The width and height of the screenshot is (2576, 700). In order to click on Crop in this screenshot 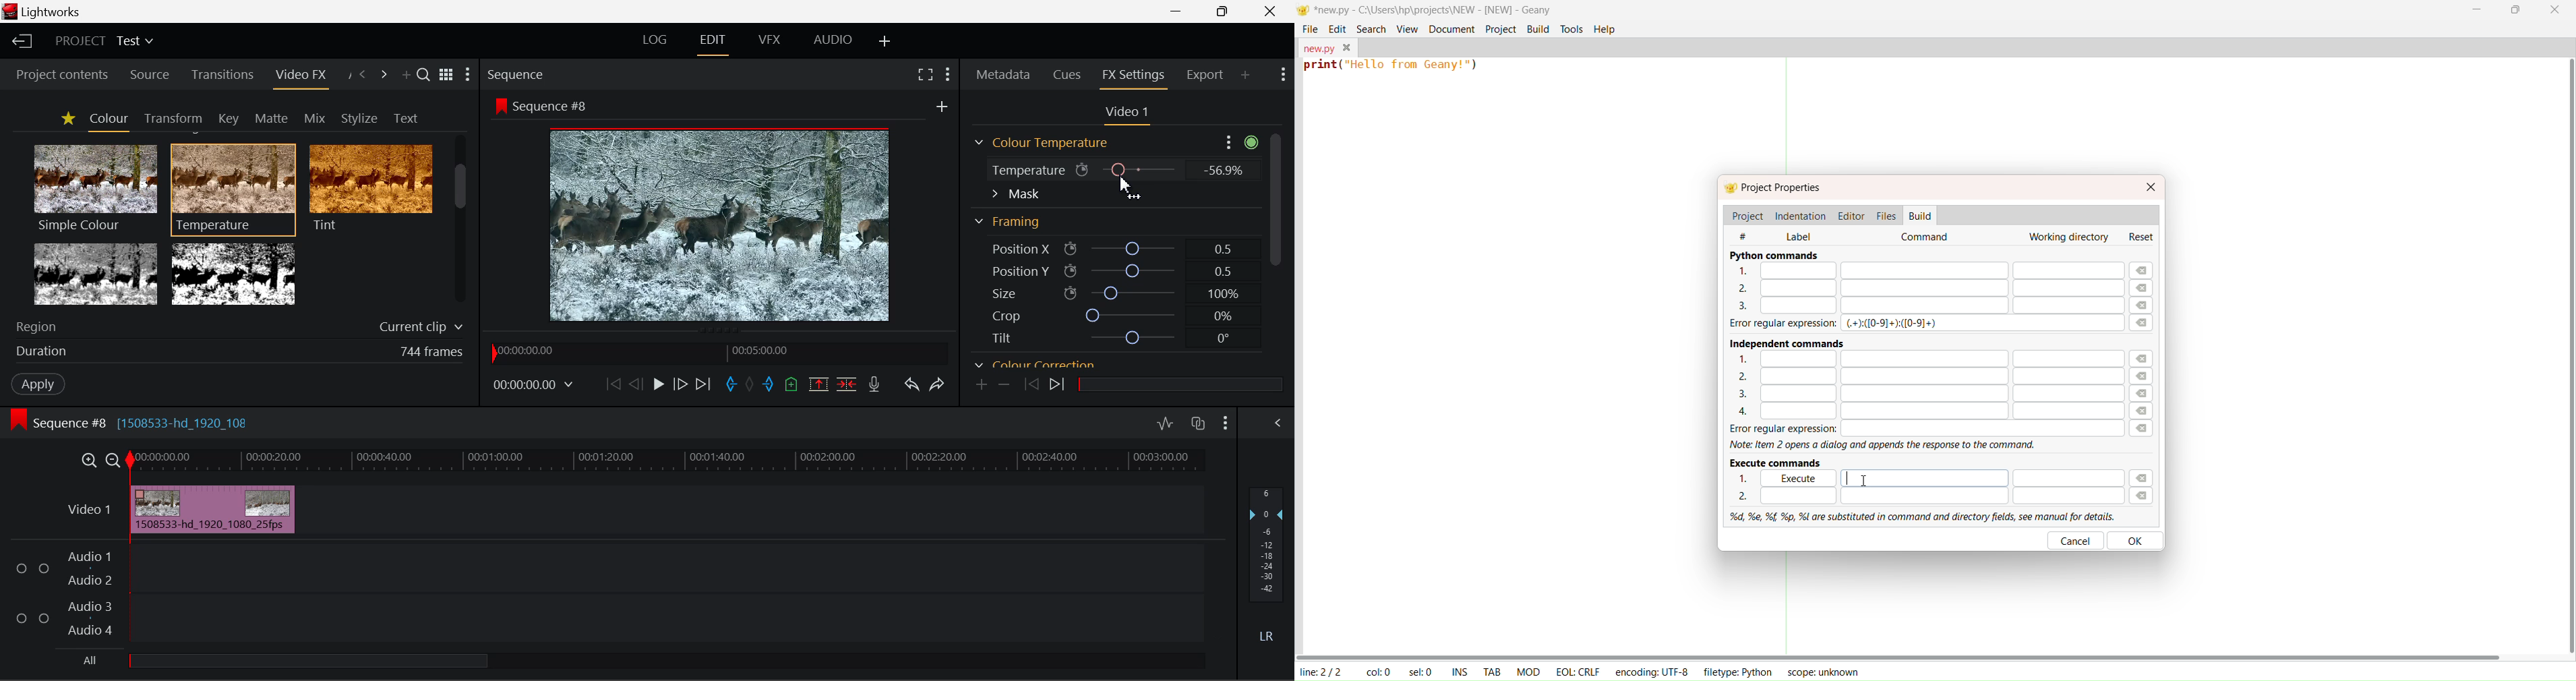, I will do `click(1006, 315)`.